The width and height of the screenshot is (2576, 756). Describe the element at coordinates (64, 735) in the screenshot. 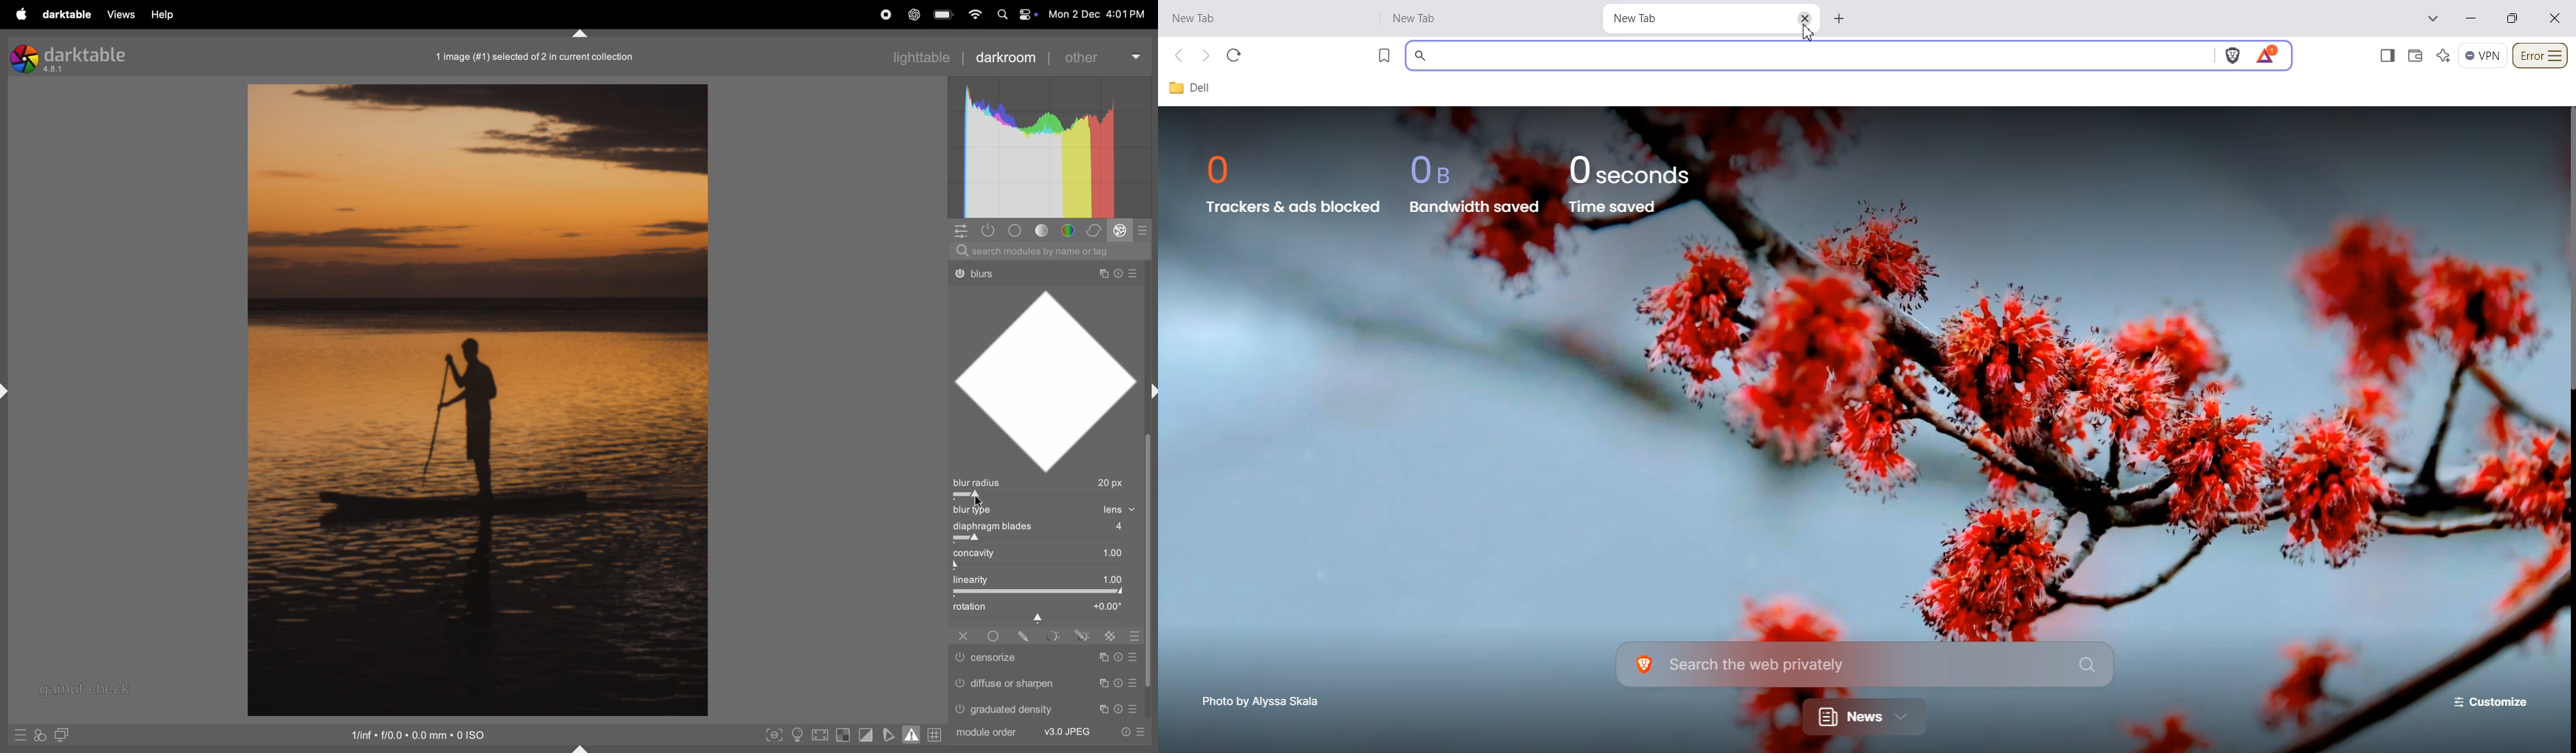

I see `display seconf image` at that location.